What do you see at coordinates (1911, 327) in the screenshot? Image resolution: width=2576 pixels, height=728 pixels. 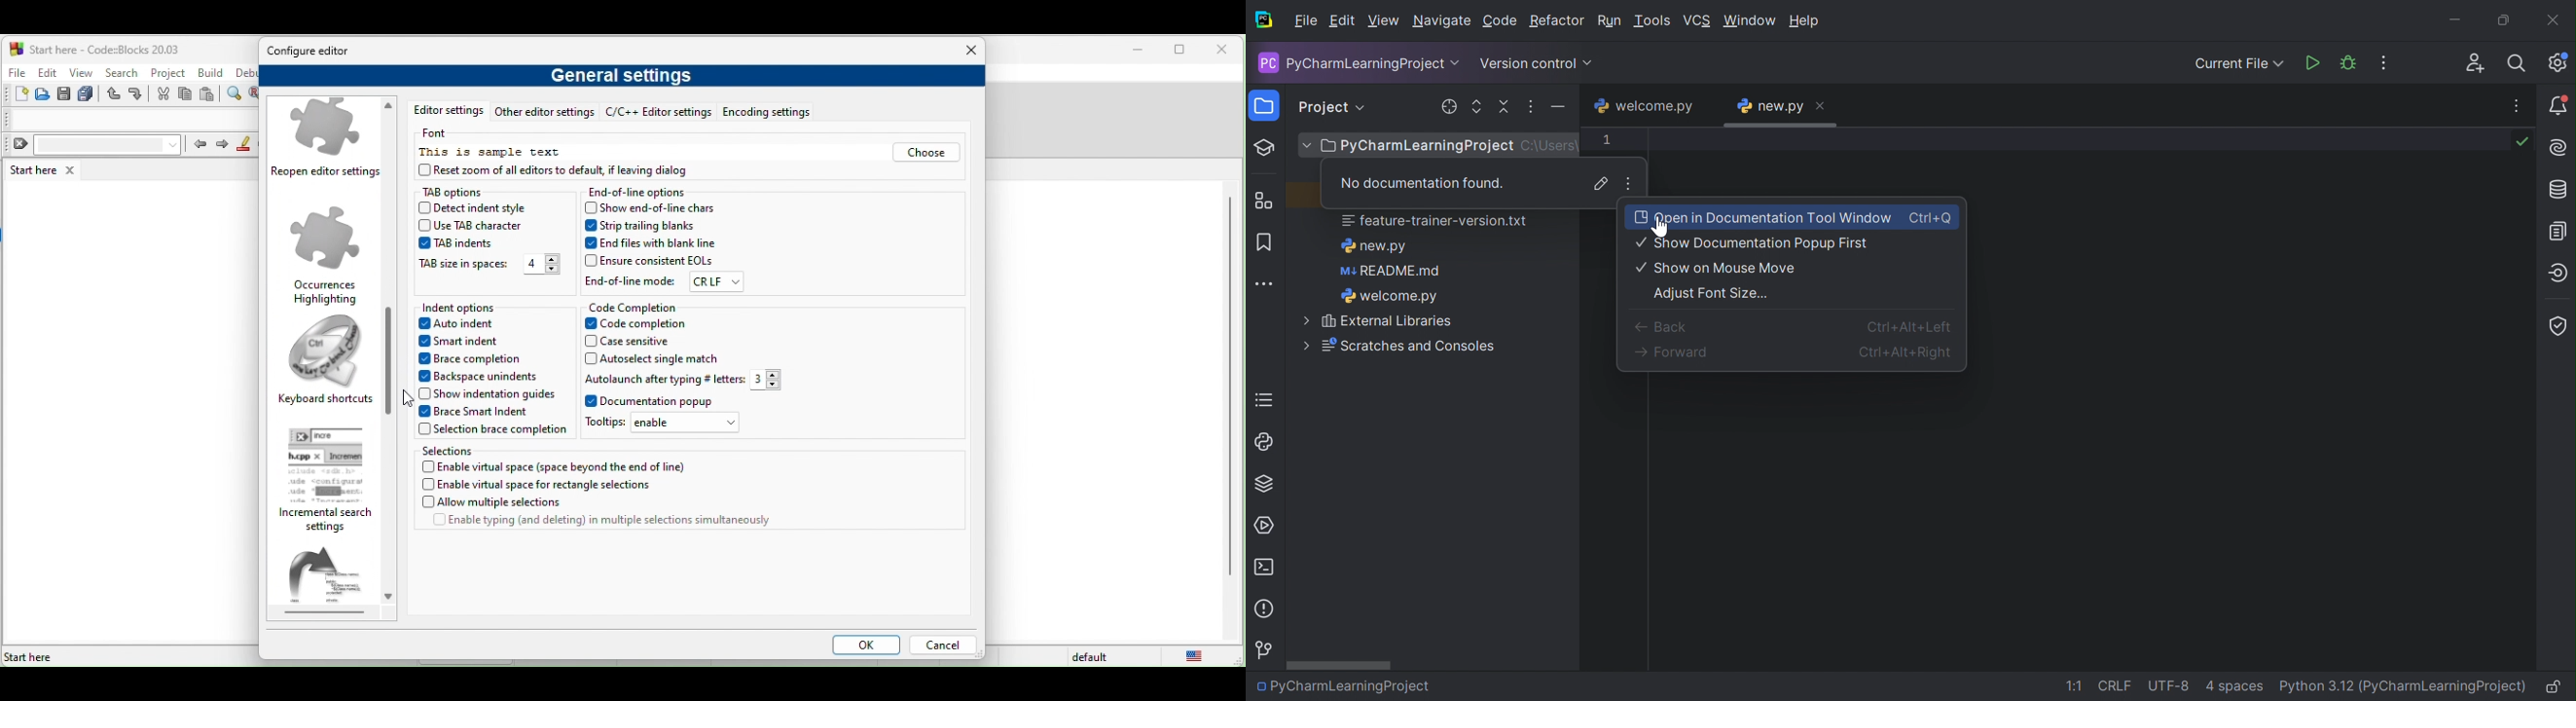 I see `Ctrl+Alt+Left` at bounding box center [1911, 327].